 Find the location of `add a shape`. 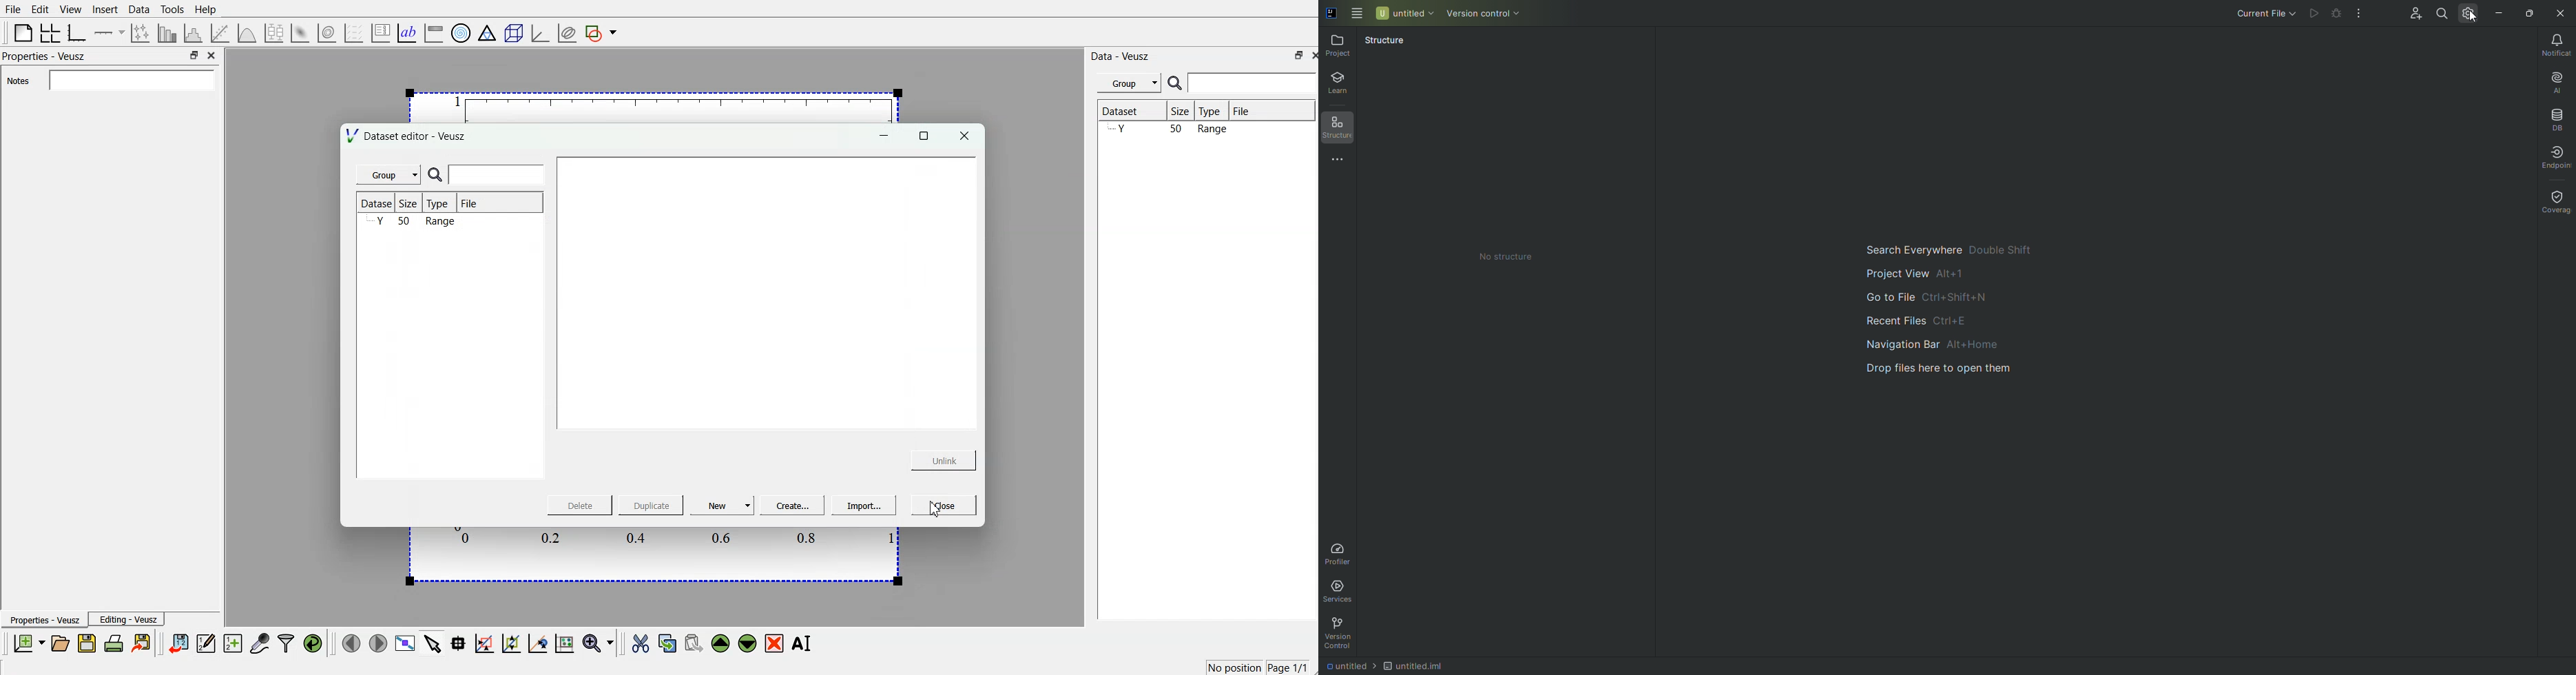

add a shape is located at coordinates (603, 32).